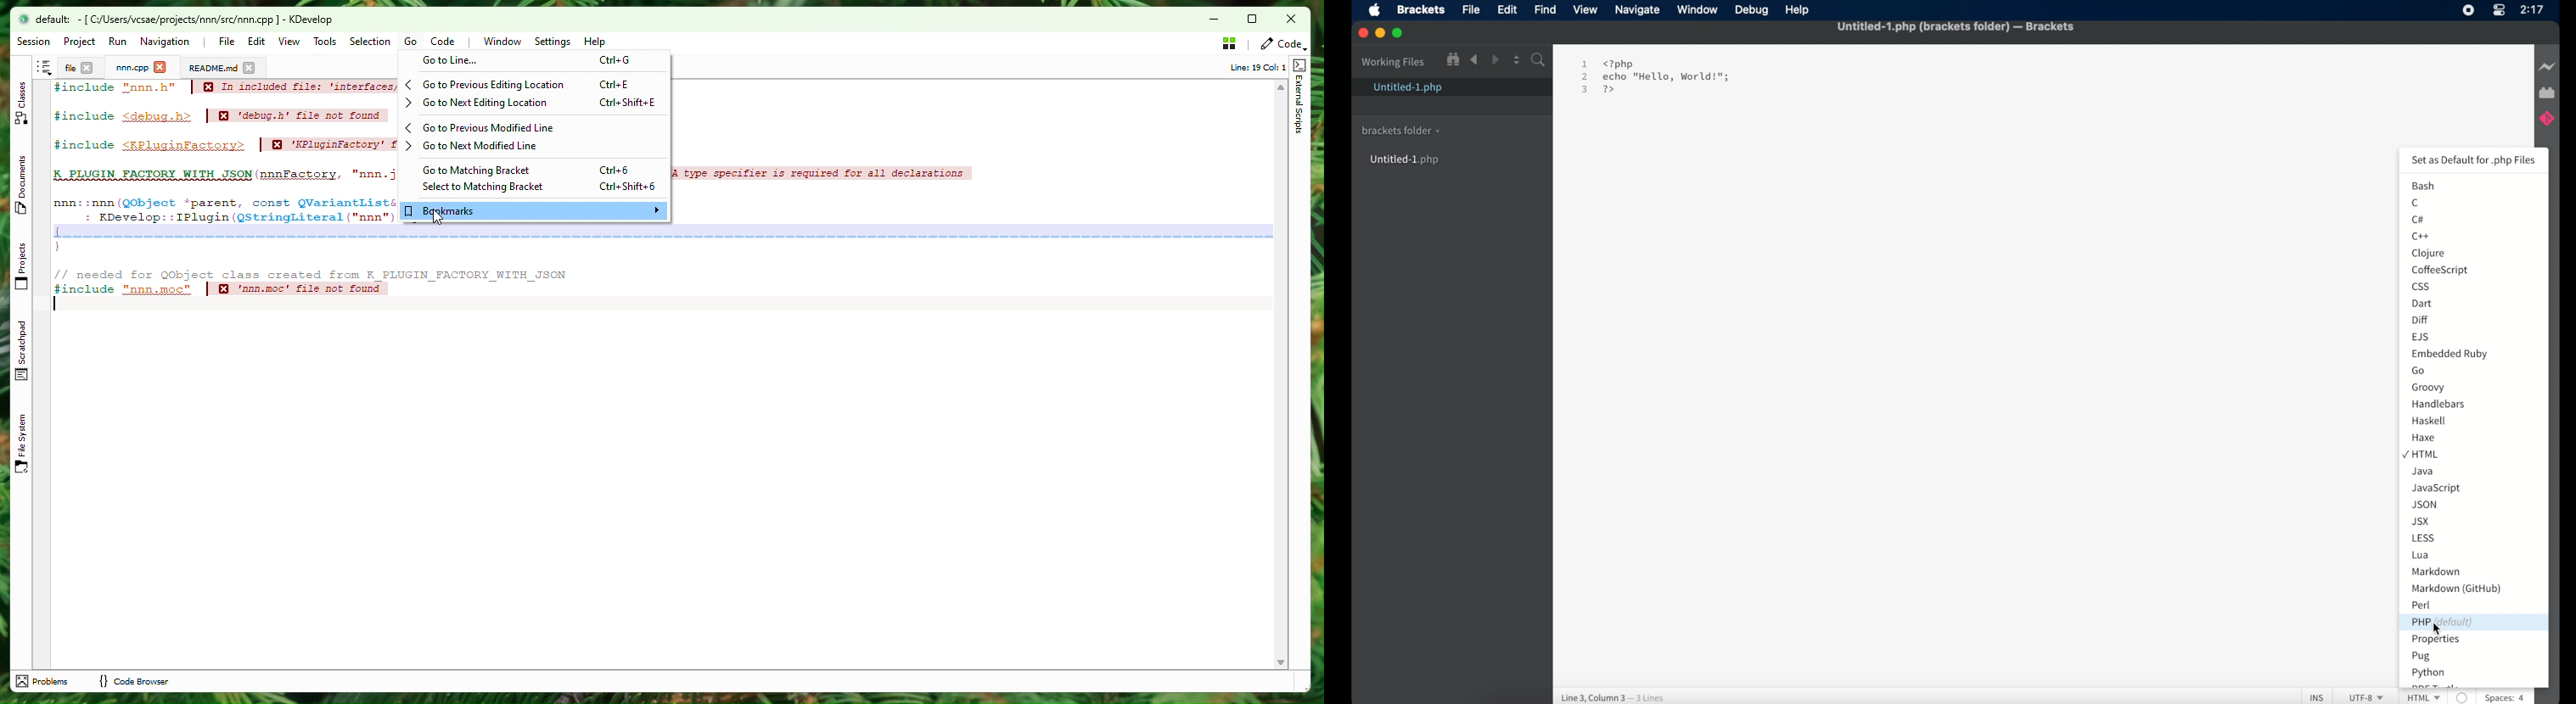 The width and height of the screenshot is (2576, 728). What do you see at coordinates (2318, 697) in the screenshot?
I see `INS` at bounding box center [2318, 697].